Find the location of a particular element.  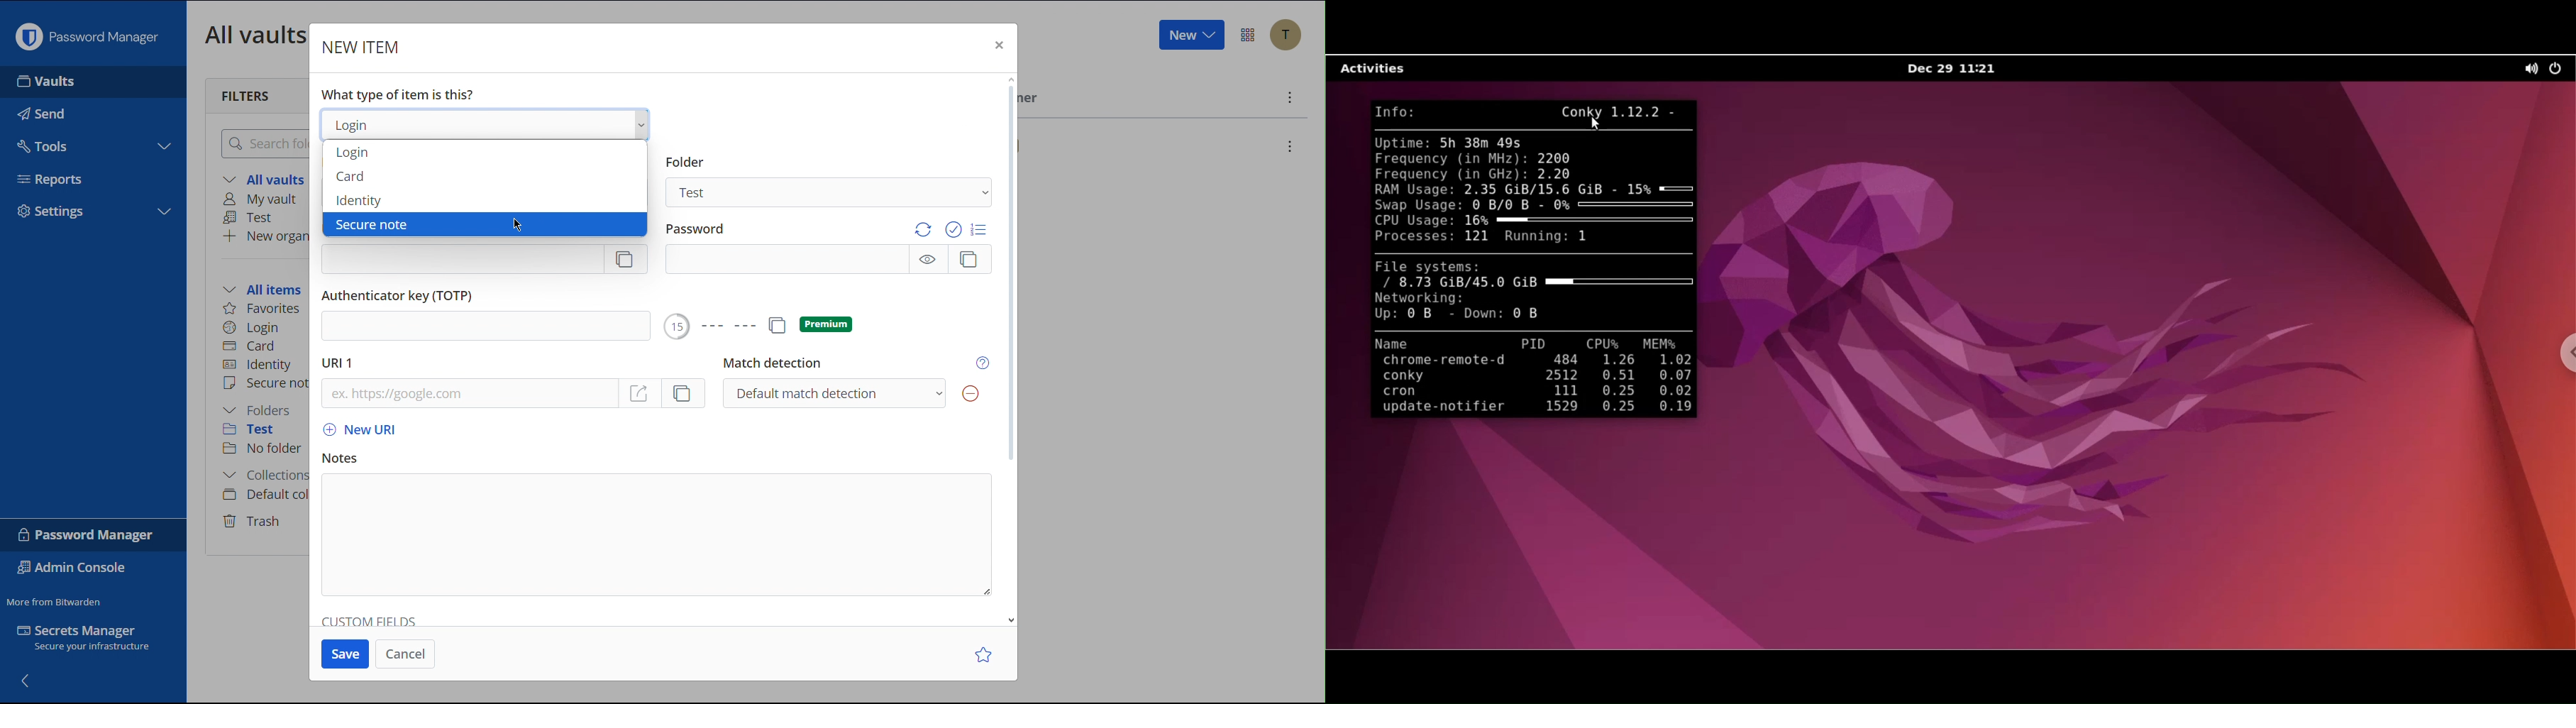

copy is located at coordinates (685, 393).